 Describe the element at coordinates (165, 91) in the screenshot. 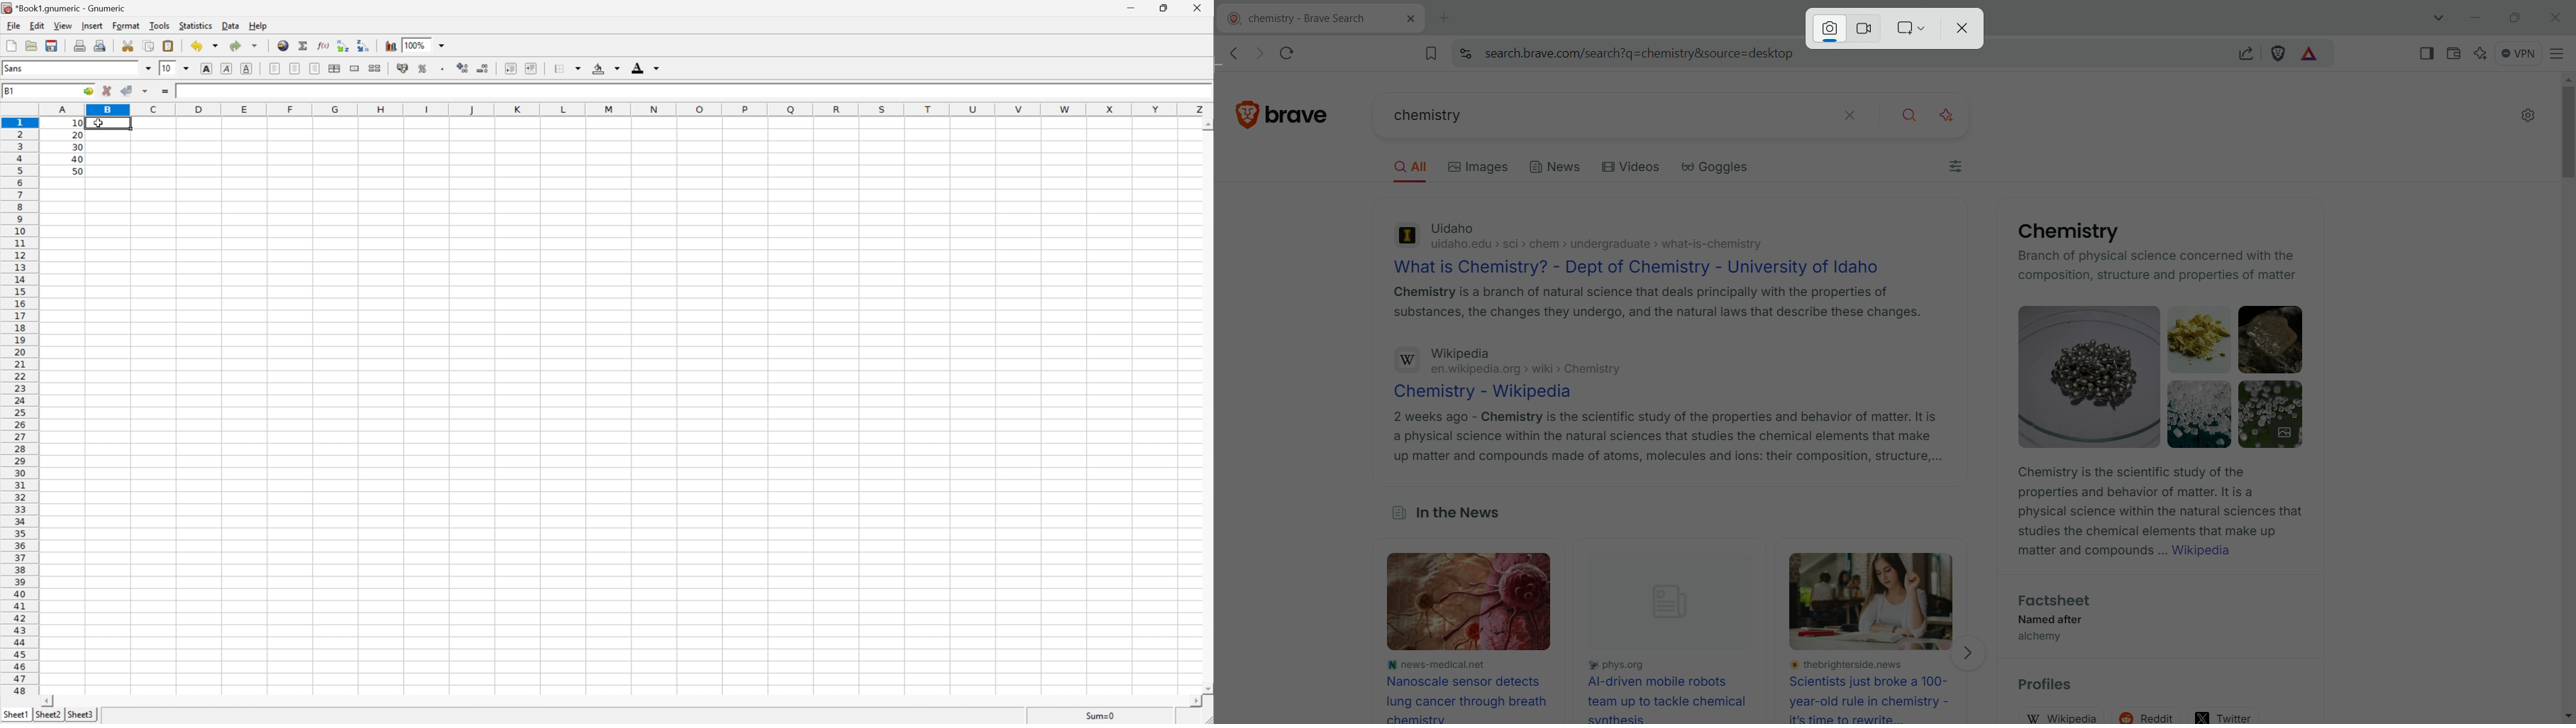

I see `Enter formula` at that location.